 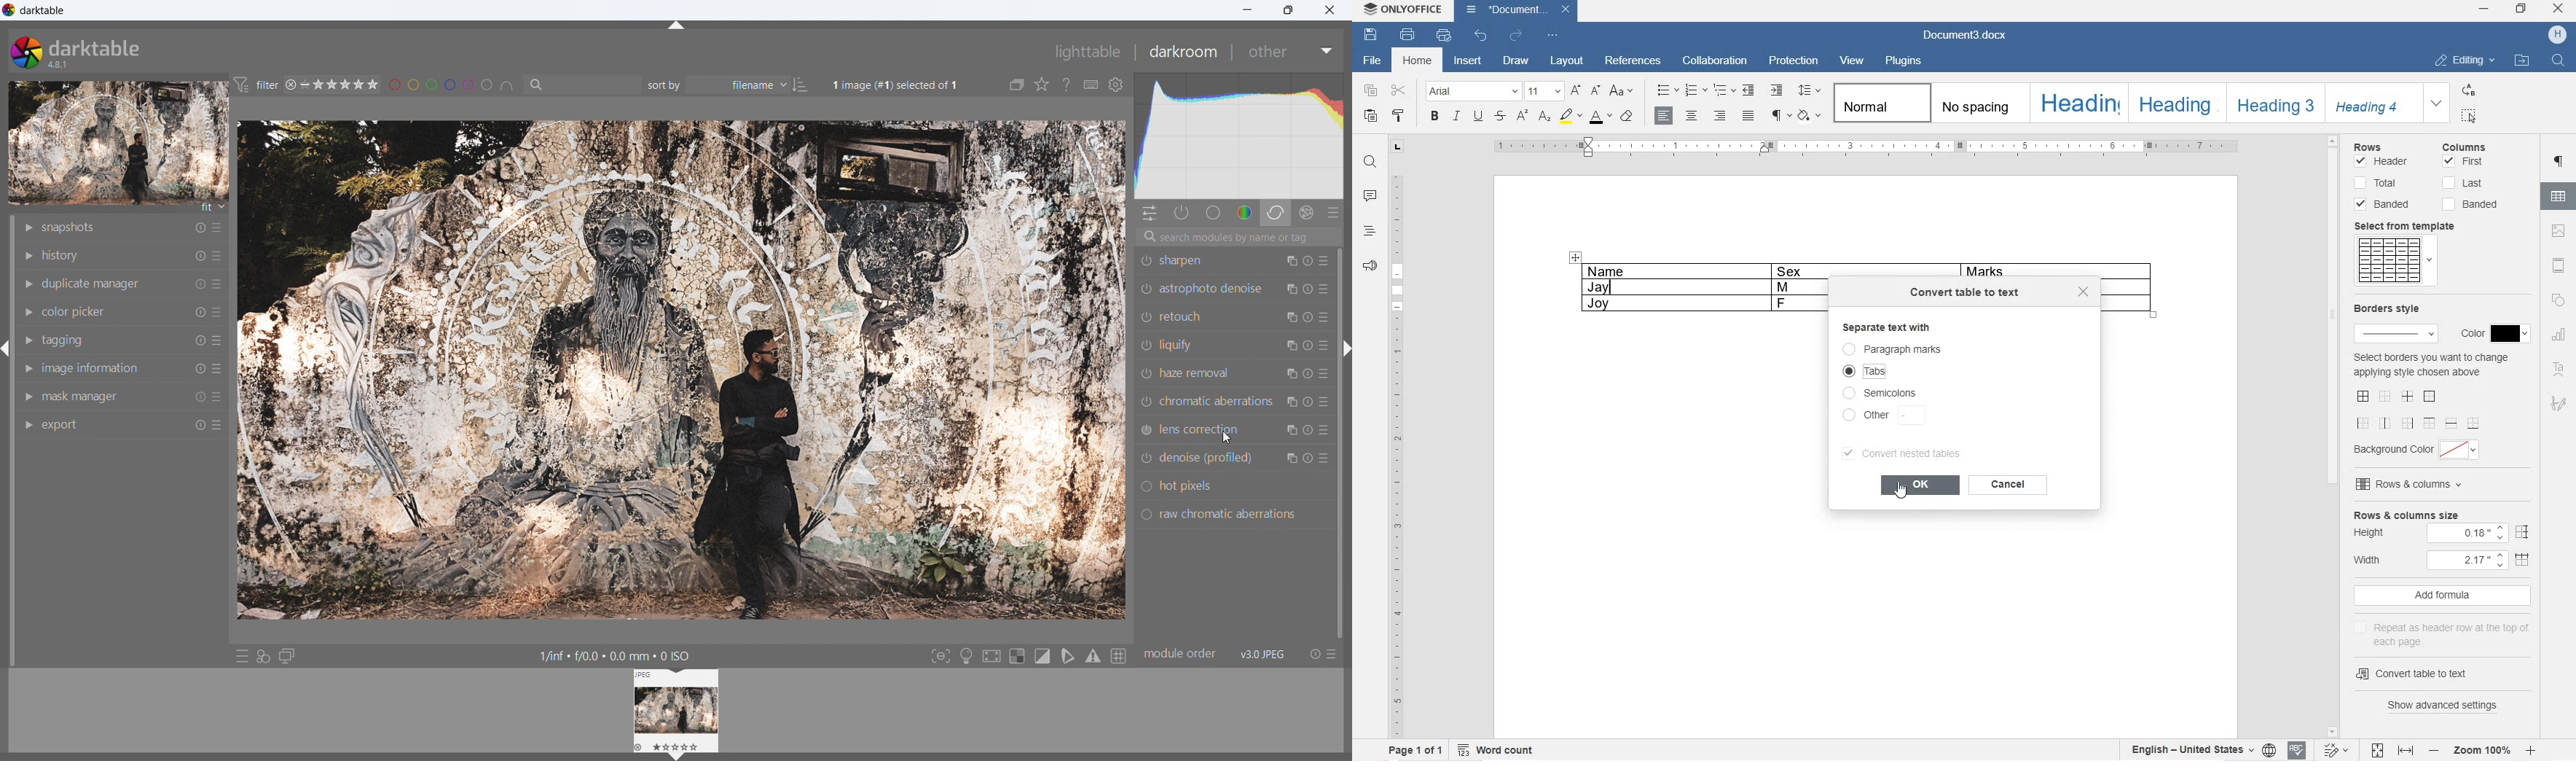 What do you see at coordinates (1371, 117) in the screenshot?
I see `PASTE` at bounding box center [1371, 117].